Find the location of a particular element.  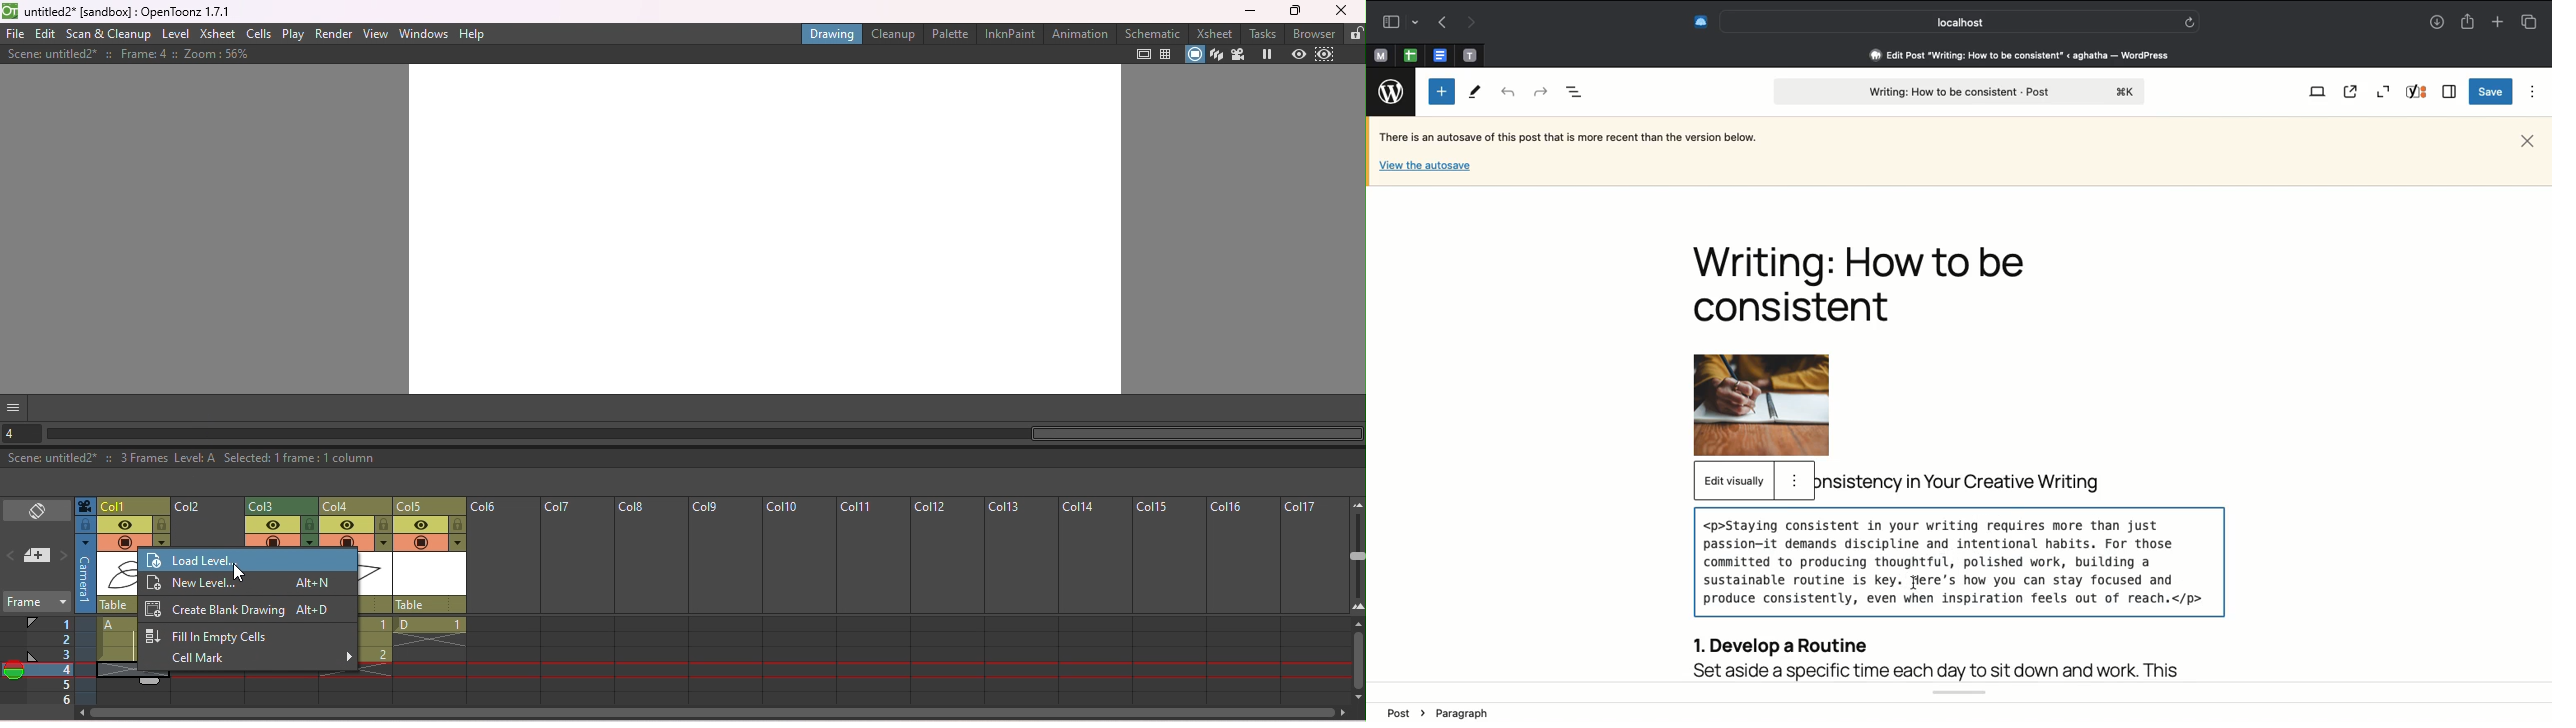

pinned tab is located at coordinates (1471, 53).